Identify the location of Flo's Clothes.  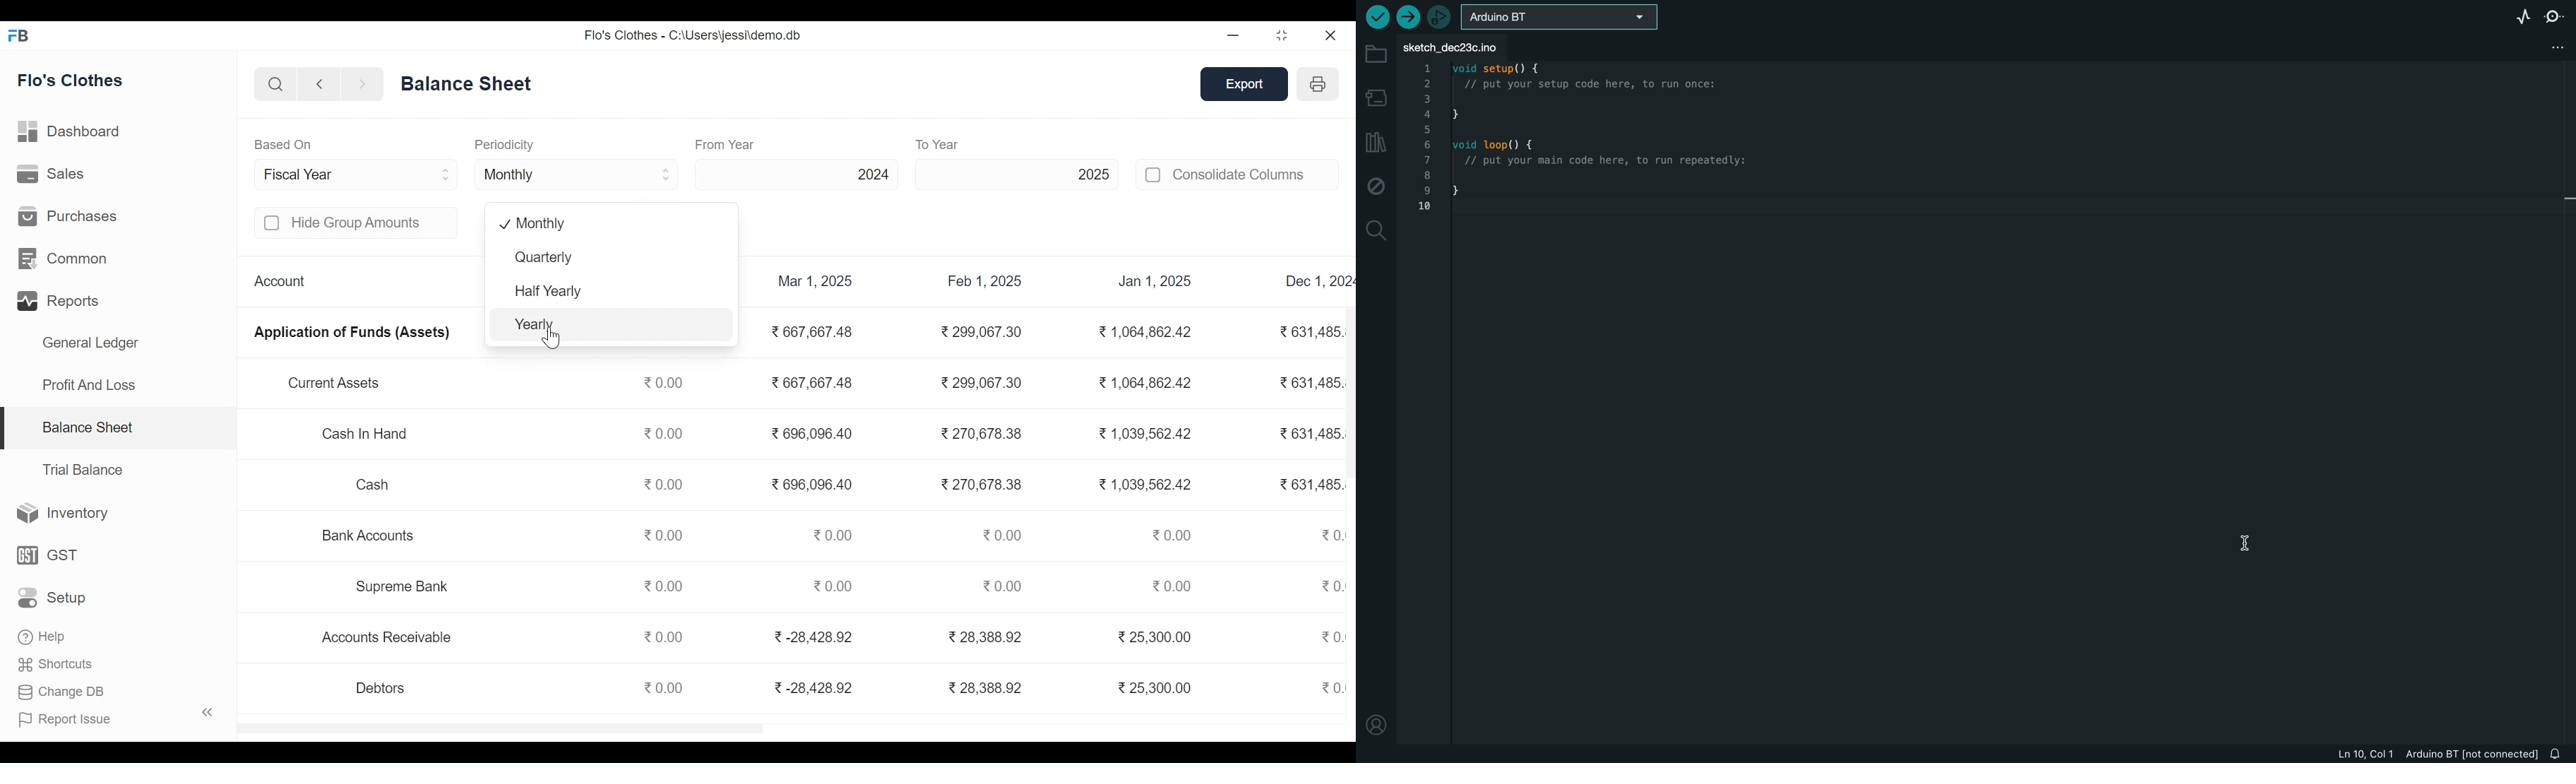
(72, 82).